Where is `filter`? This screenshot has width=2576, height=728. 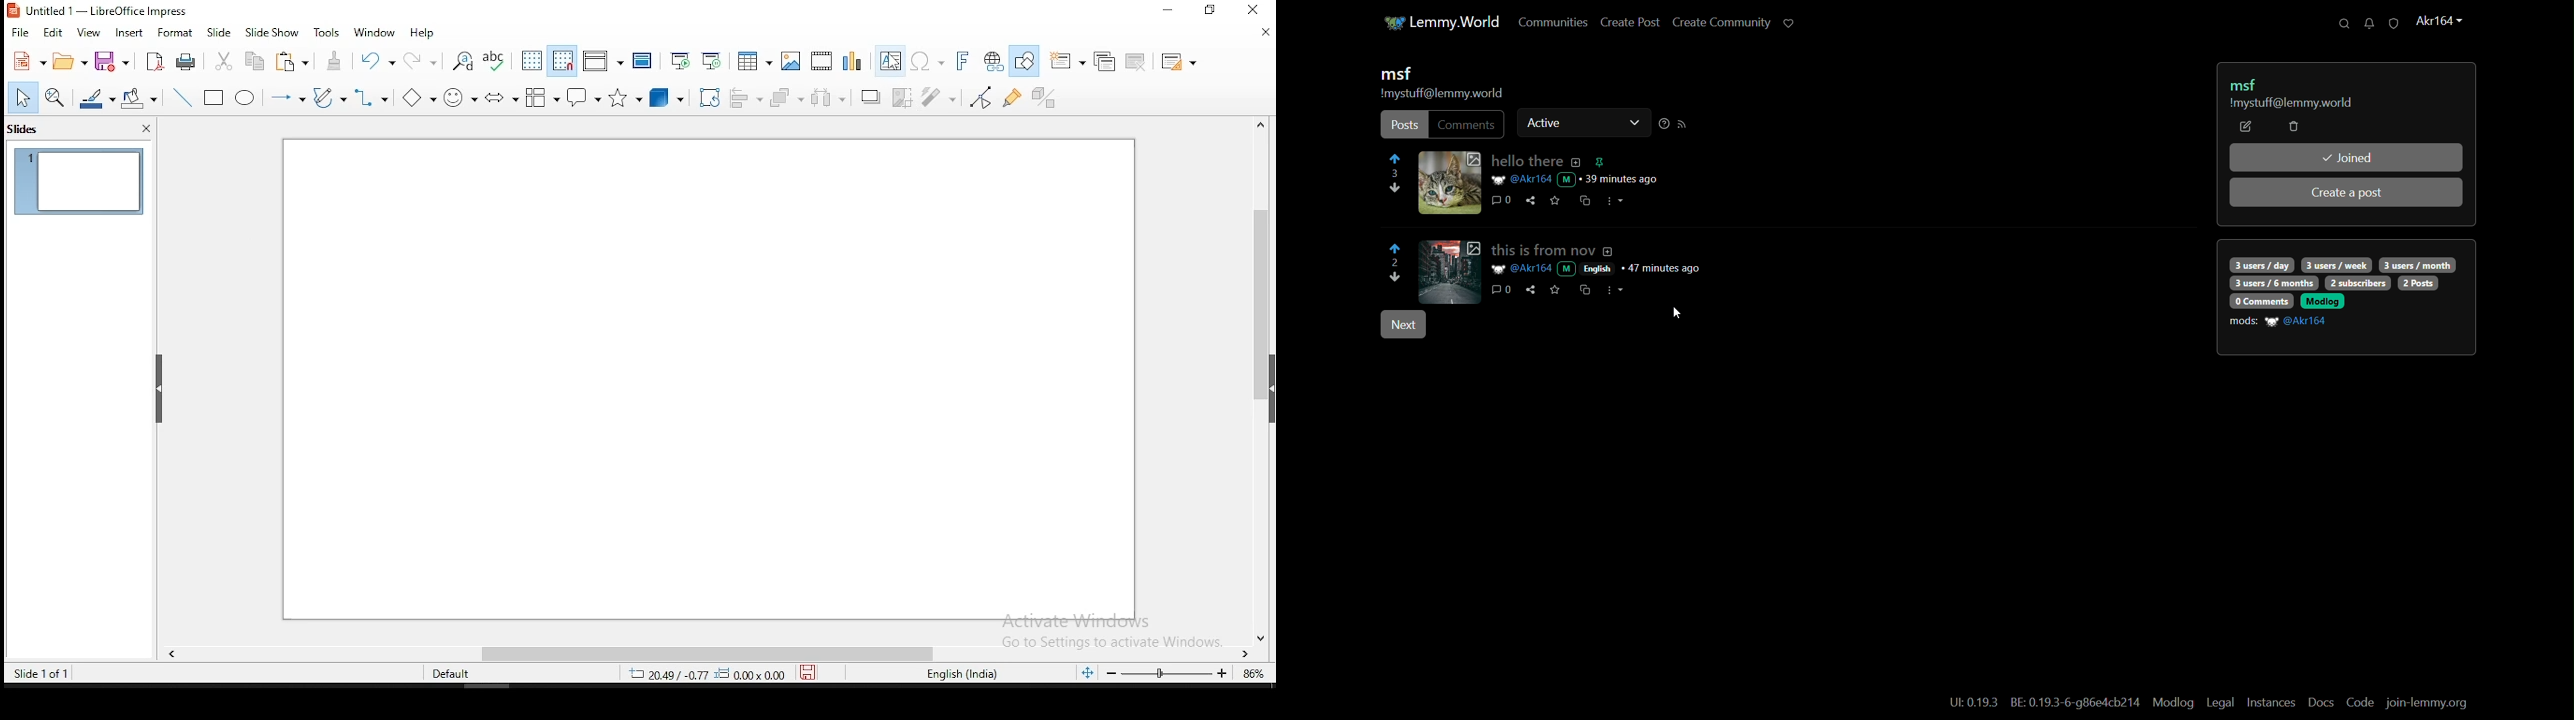 filter is located at coordinates (940, 99).